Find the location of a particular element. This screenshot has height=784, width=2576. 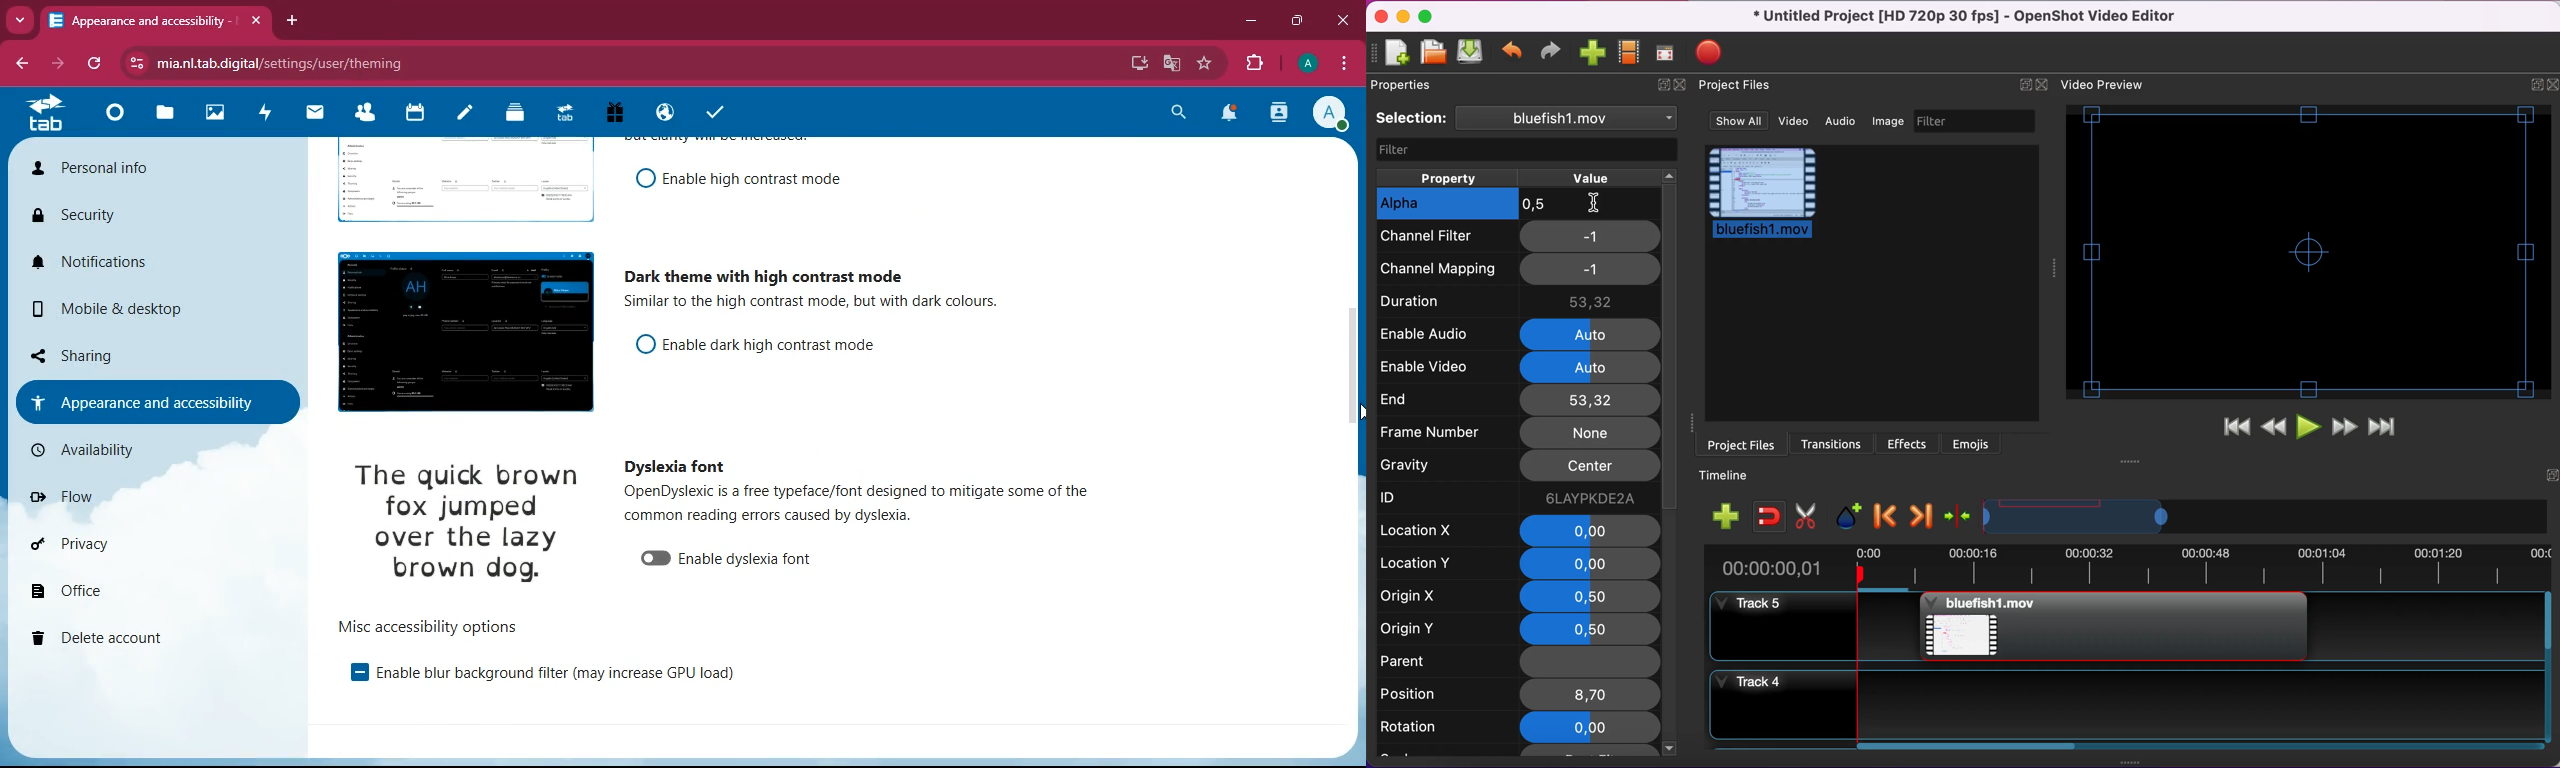

import files is located at coordinates (1591, 52).